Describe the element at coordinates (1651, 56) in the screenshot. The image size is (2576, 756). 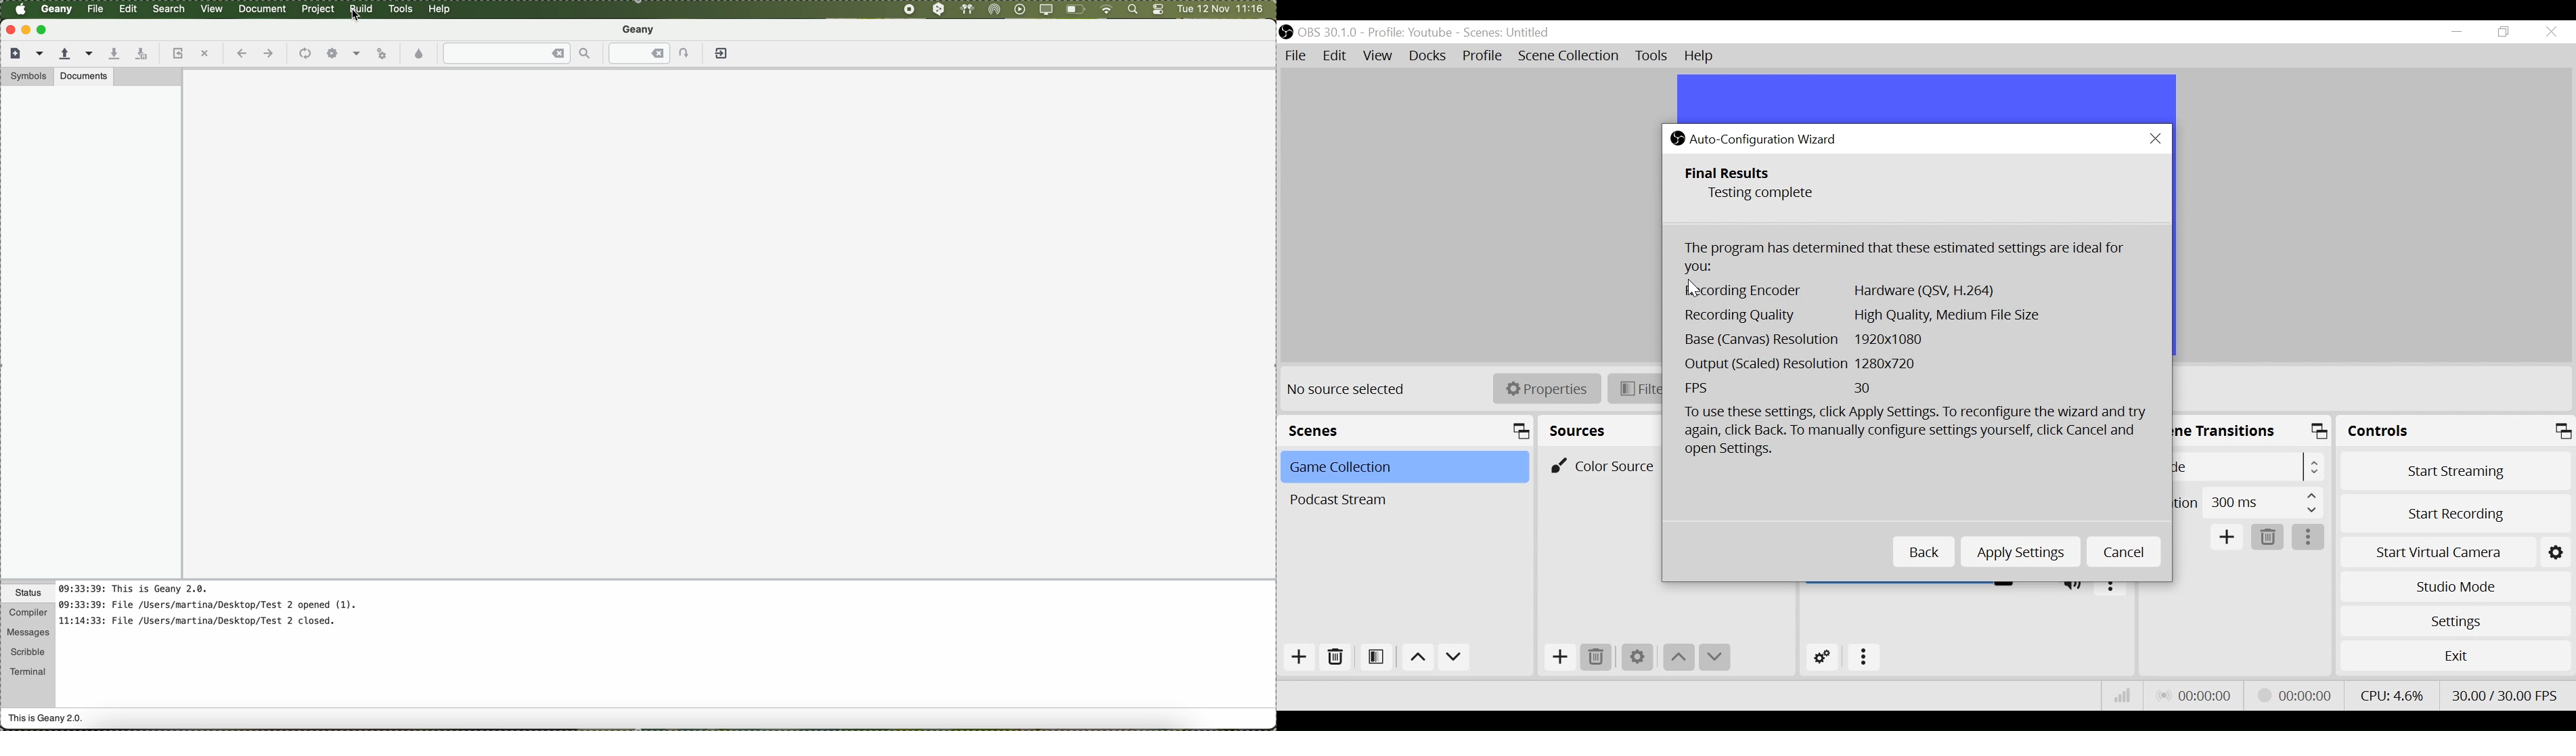
I see `Tools` at that location.